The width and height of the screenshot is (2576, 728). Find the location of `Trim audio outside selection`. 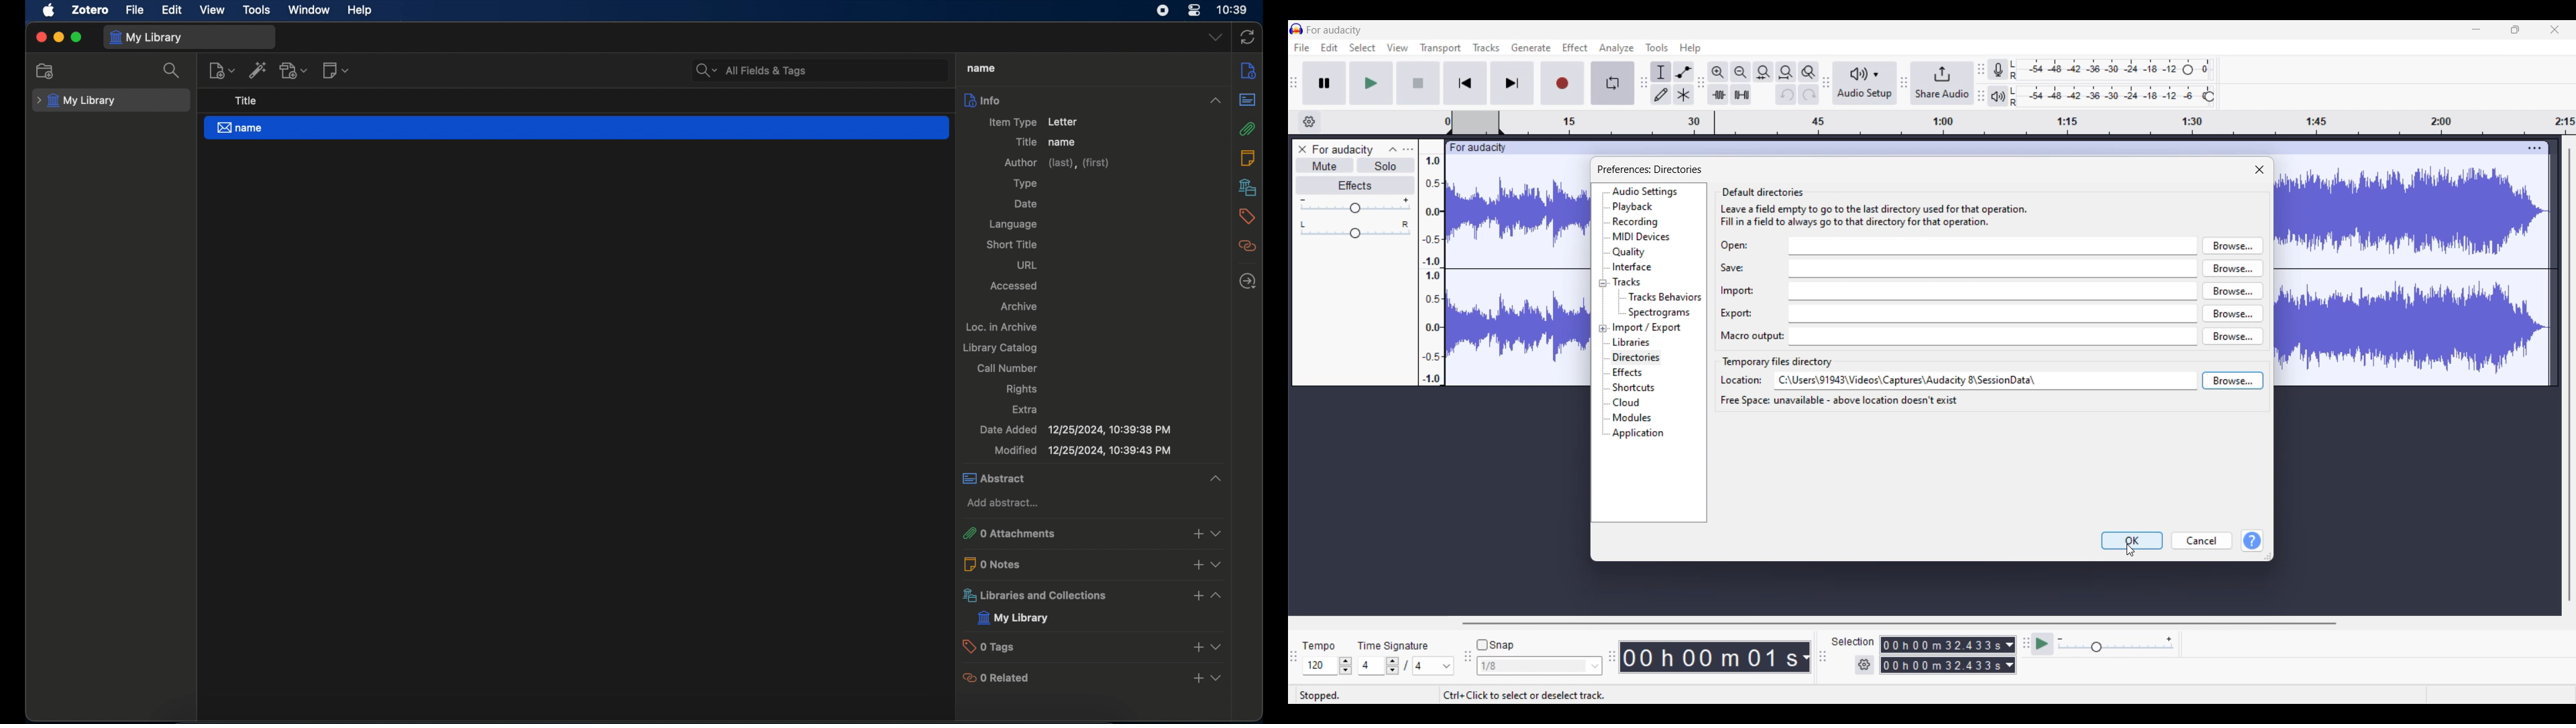

Trim audio outside selection is located at coordinates (1718, 94).